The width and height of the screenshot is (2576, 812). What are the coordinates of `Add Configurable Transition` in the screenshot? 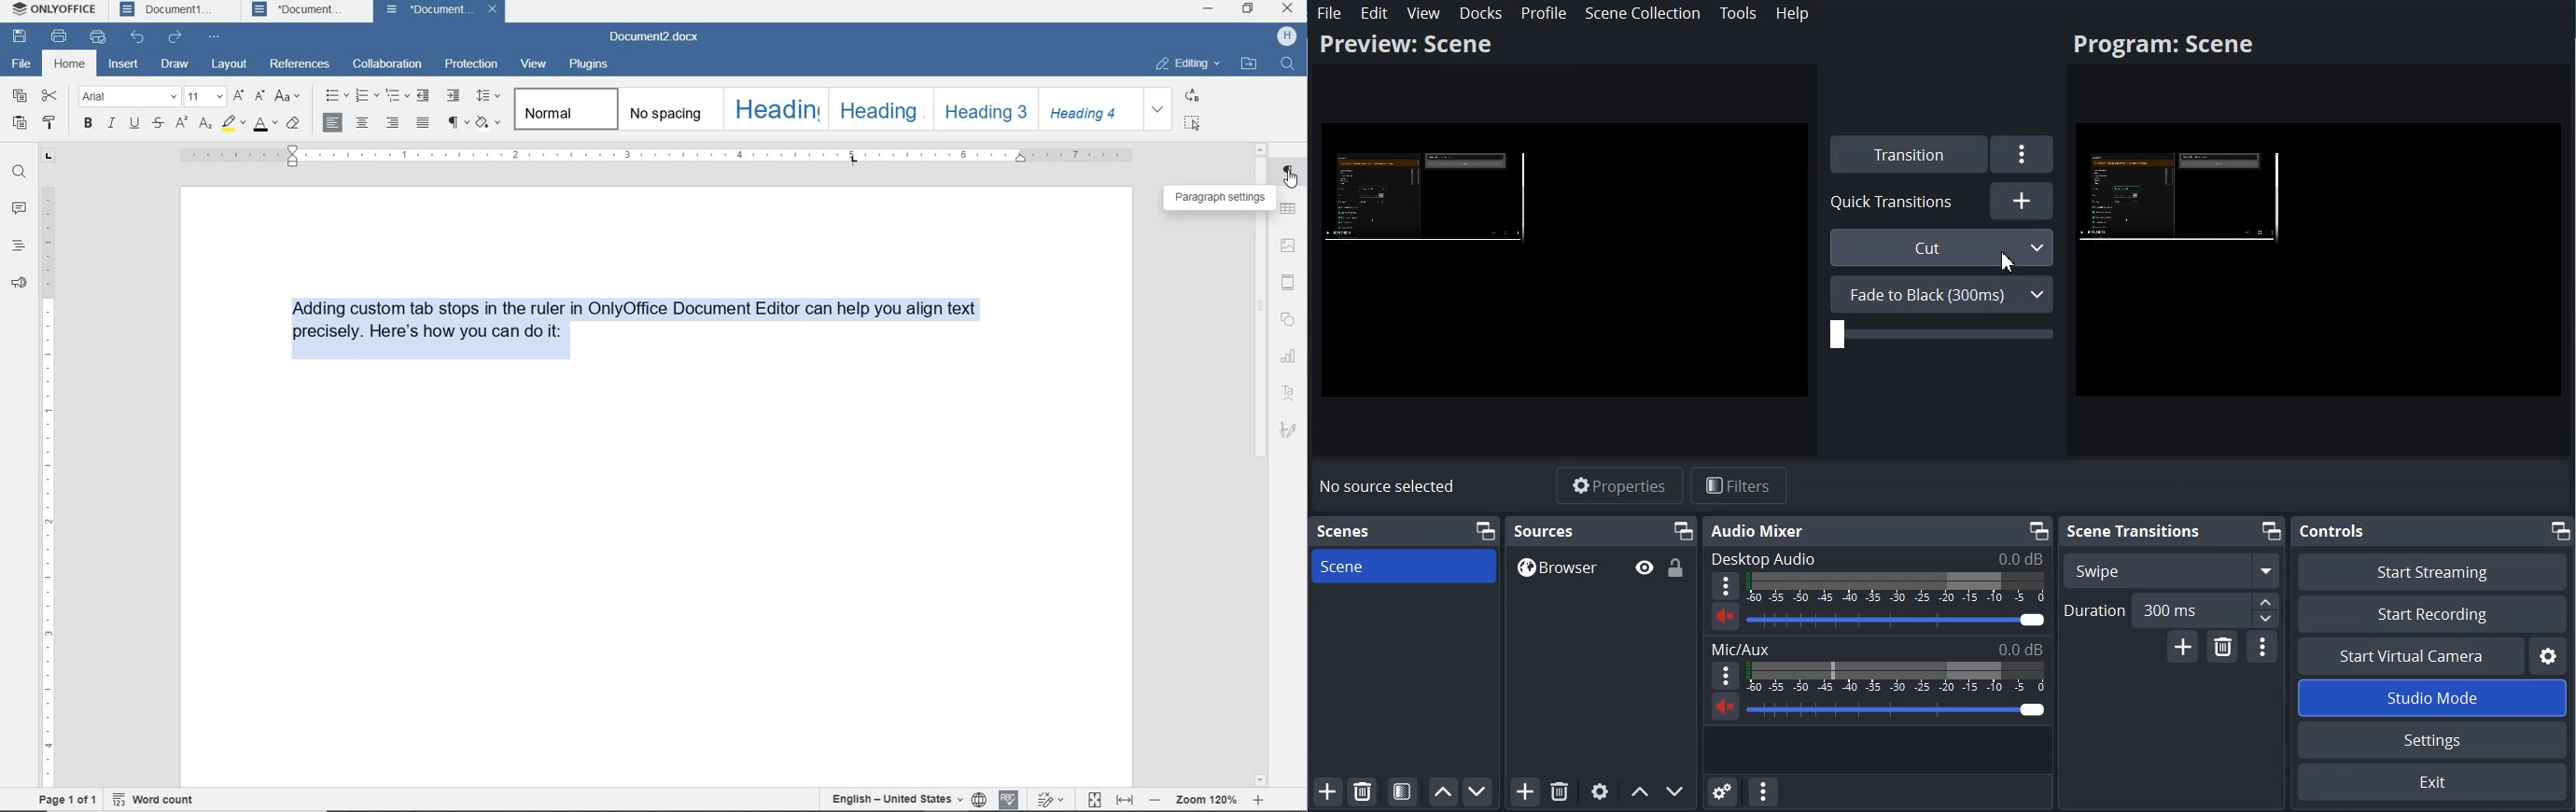 It's located at (2183, 648).